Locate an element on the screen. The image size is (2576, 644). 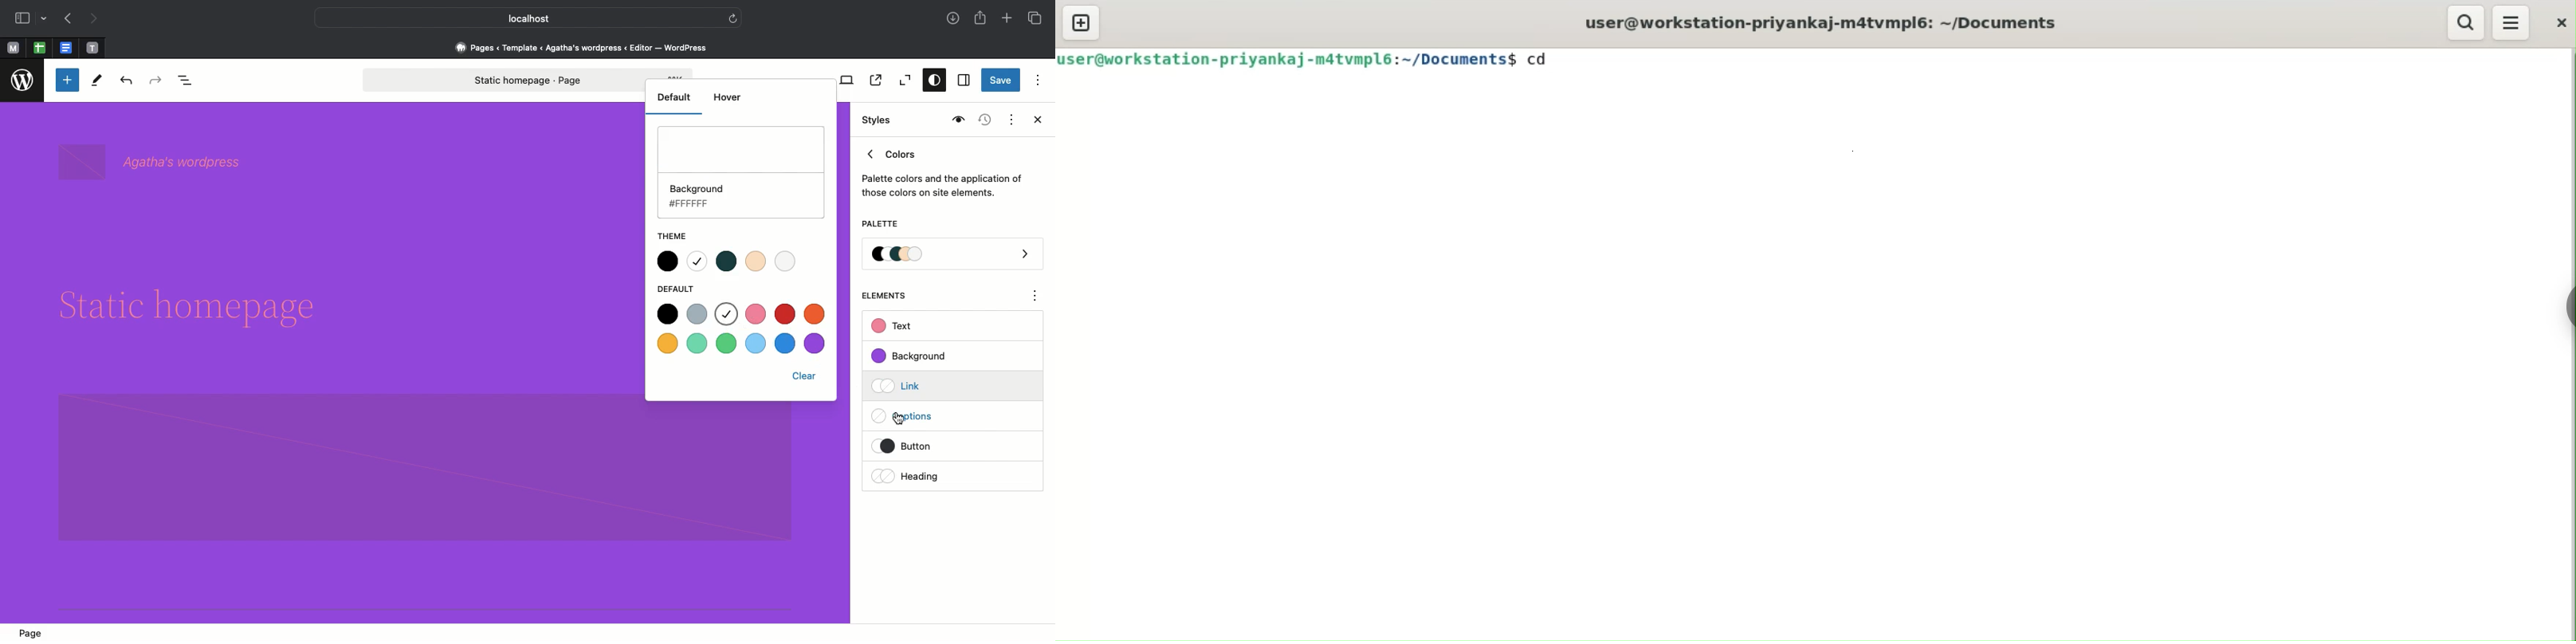
White selected is located at coordinates (728, 315).